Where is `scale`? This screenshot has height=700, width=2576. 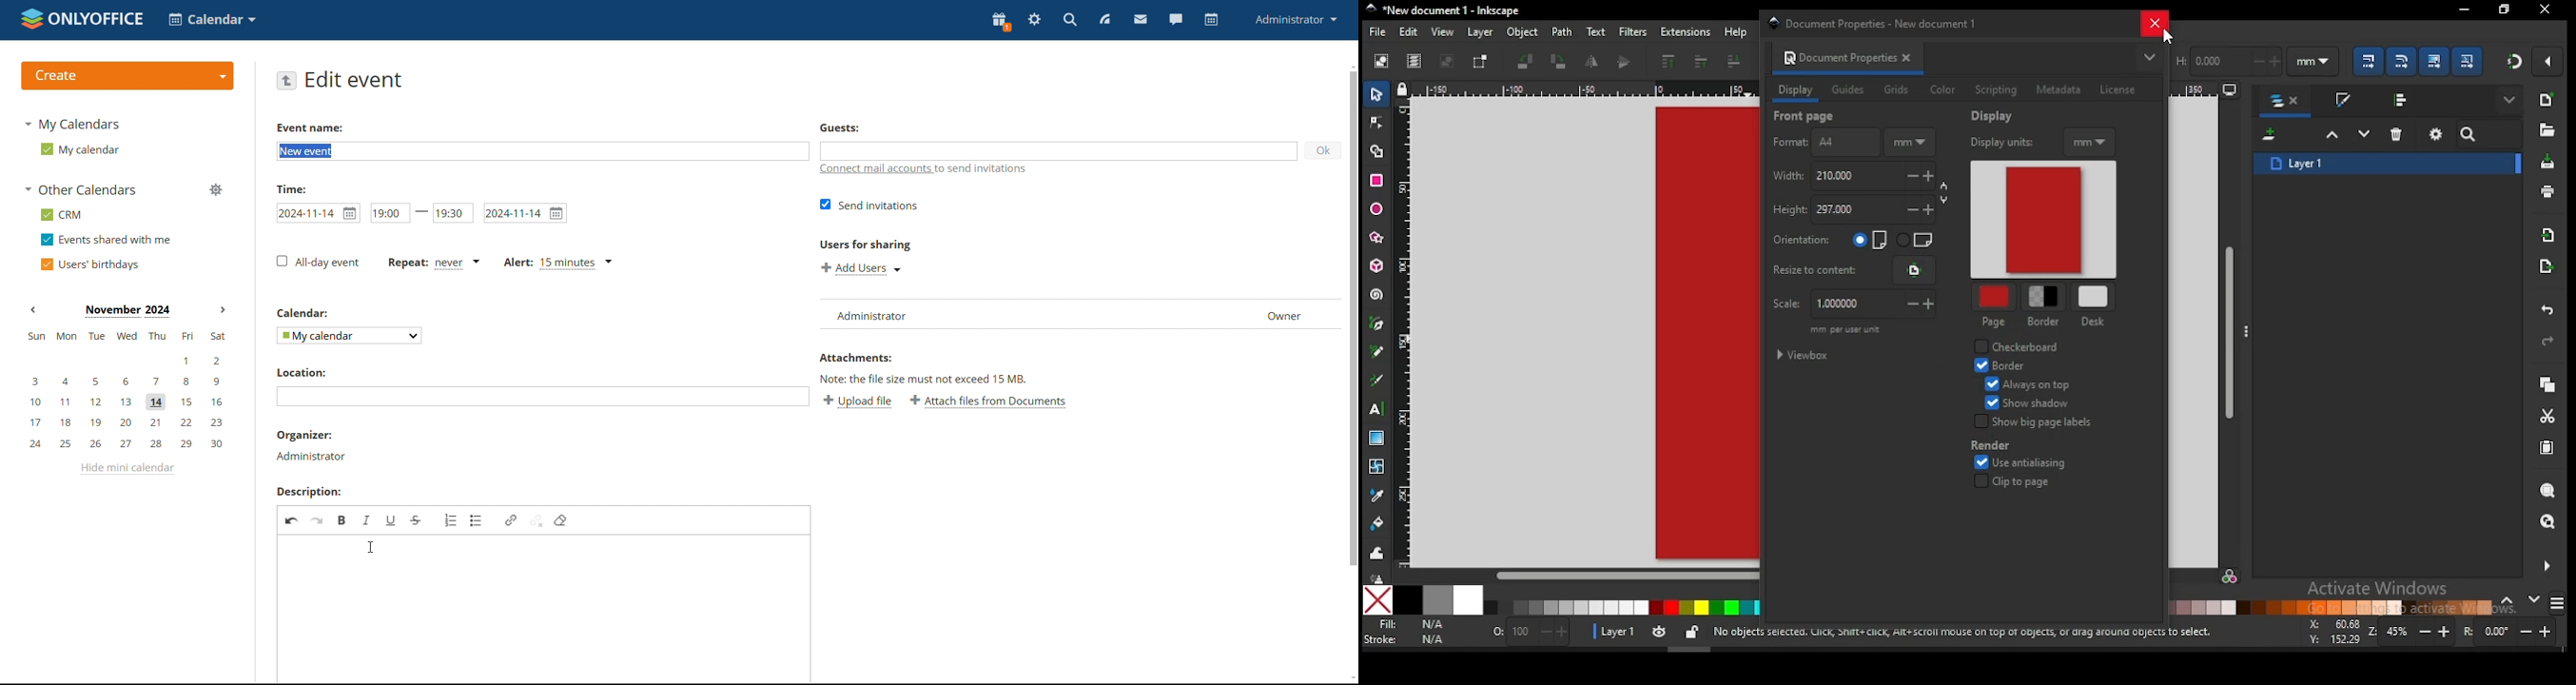
scale is located at coordinates (1850, 304).